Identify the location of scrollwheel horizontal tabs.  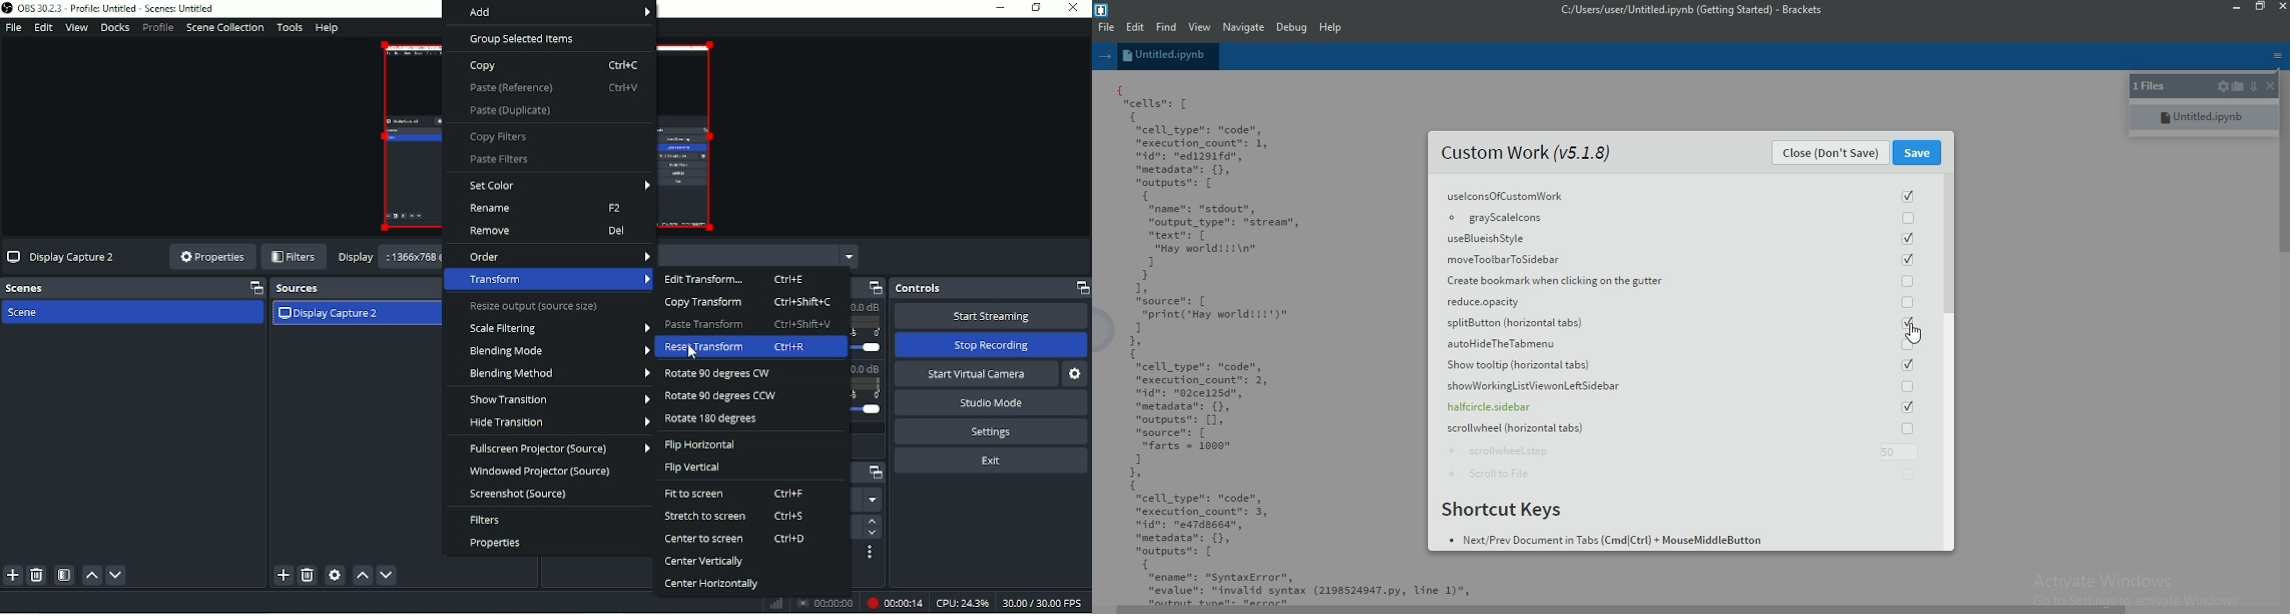
(1676, 429).